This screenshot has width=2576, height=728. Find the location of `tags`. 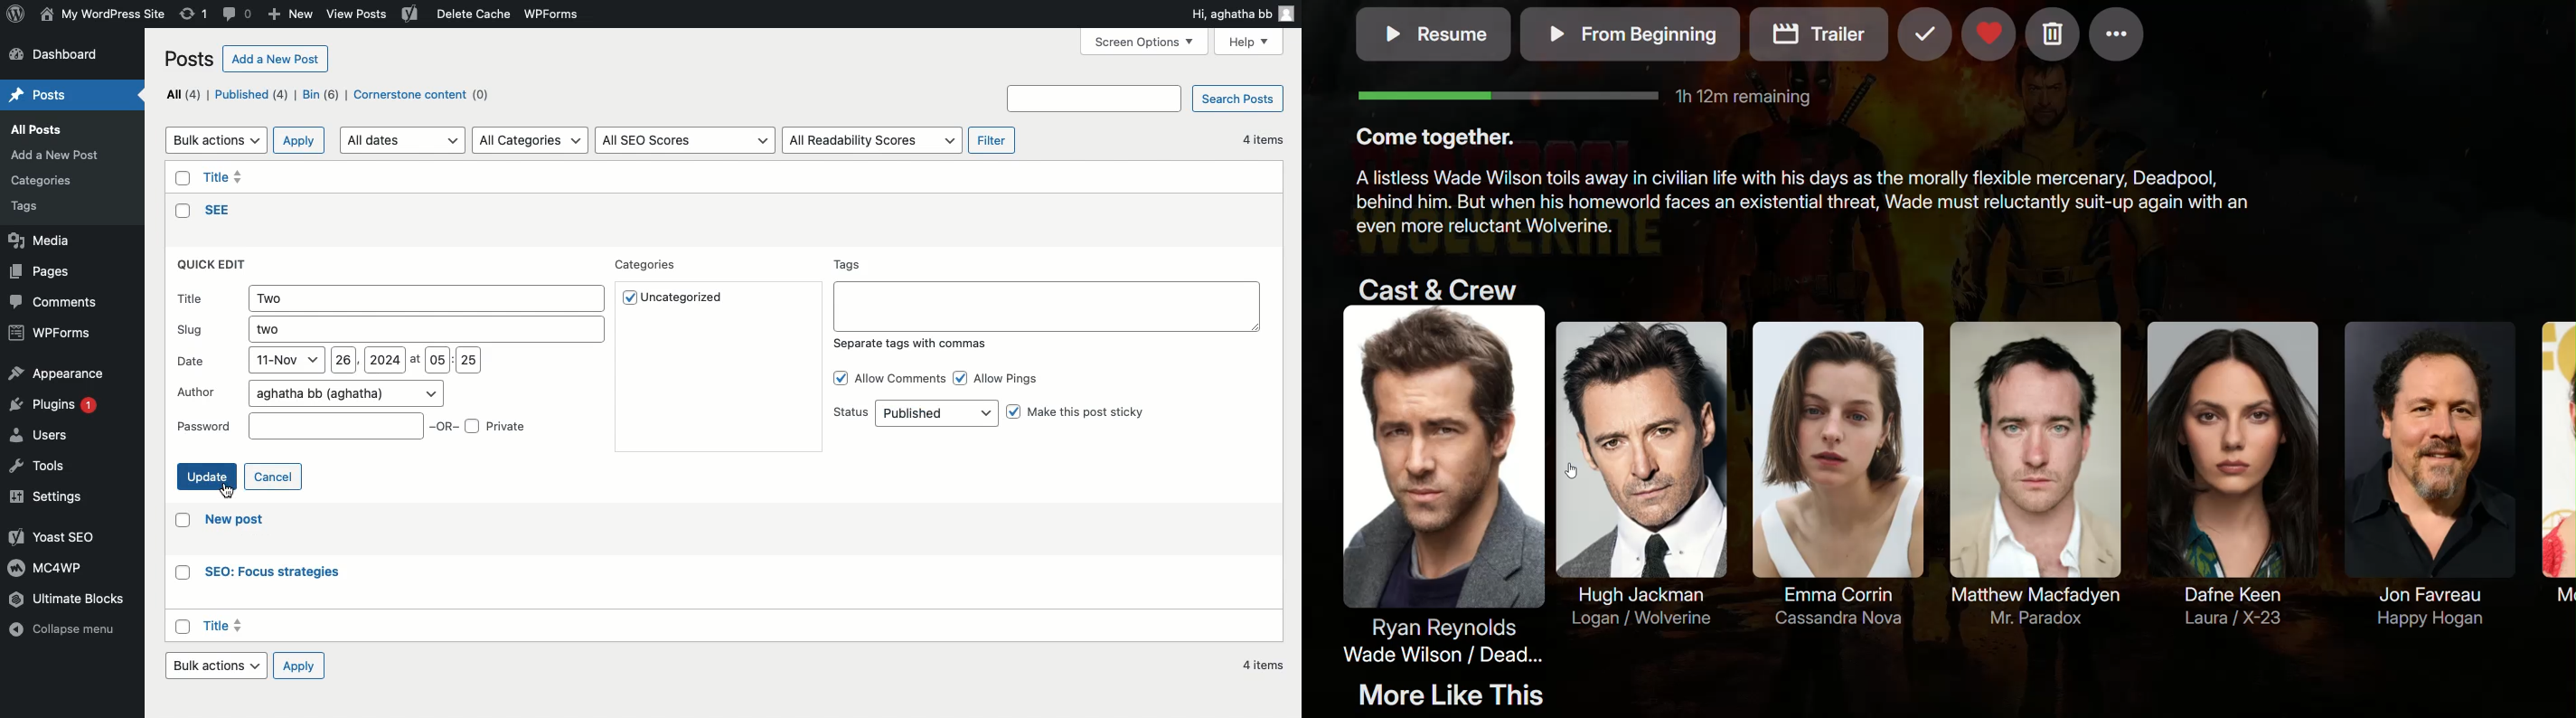

tags is located at coordinates (36, 208).